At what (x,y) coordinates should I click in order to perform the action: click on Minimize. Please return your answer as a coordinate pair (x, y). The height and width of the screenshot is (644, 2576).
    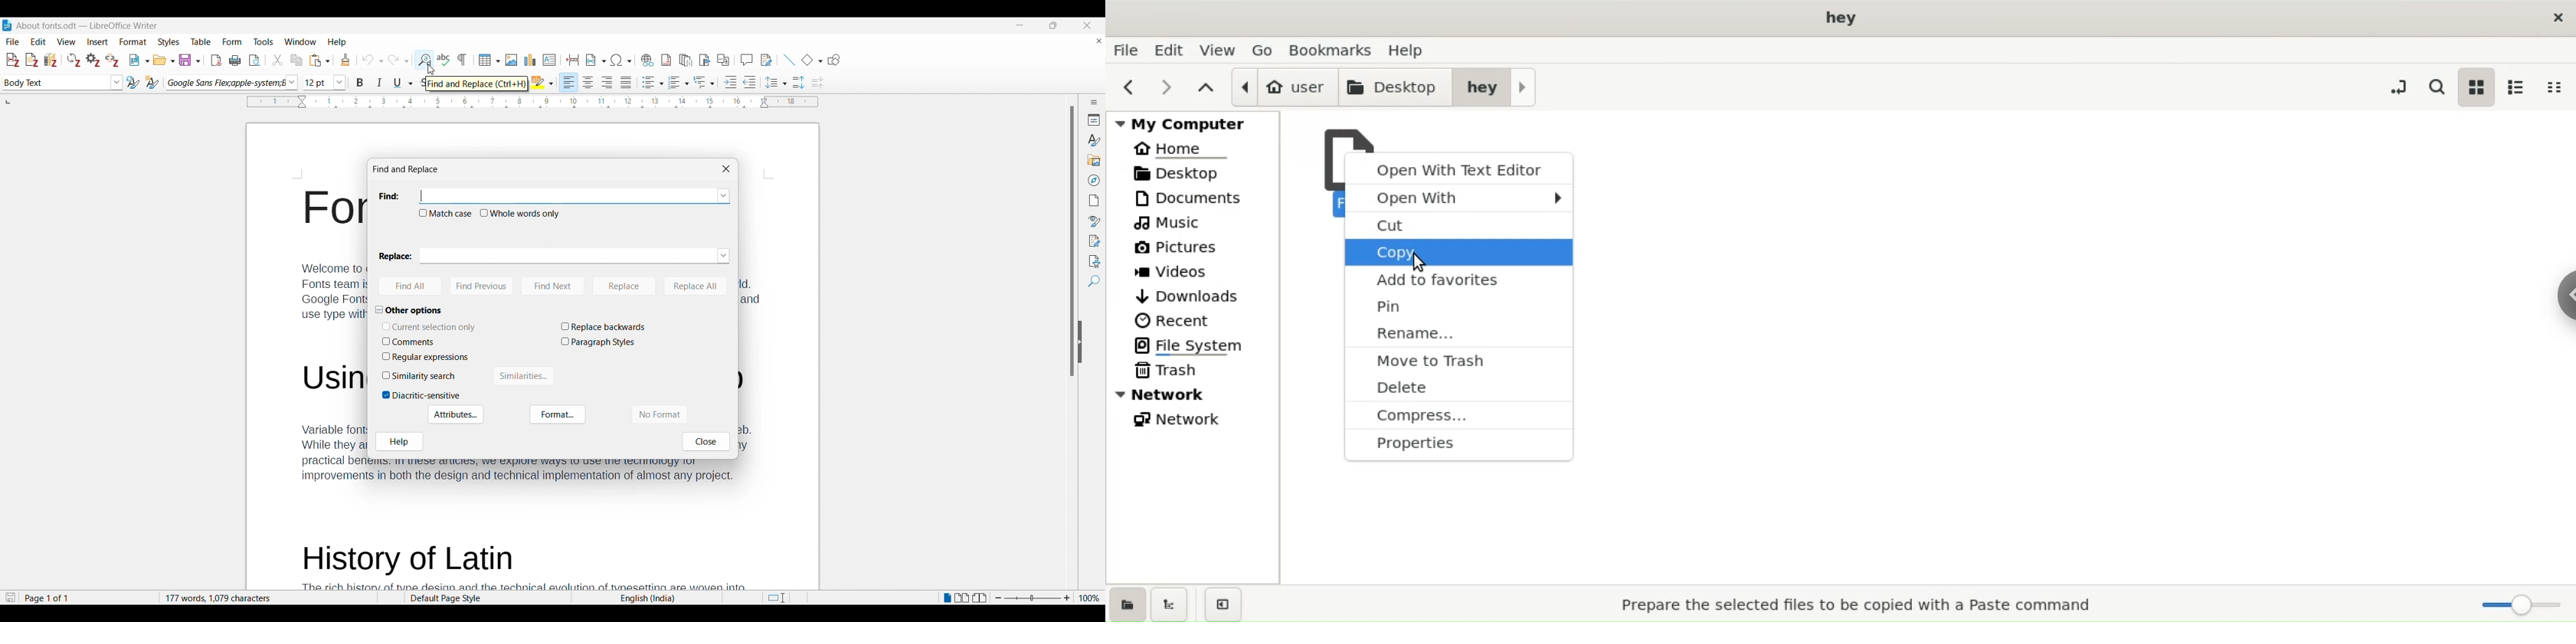
    Looking at the image, I should click on (1020, 25).